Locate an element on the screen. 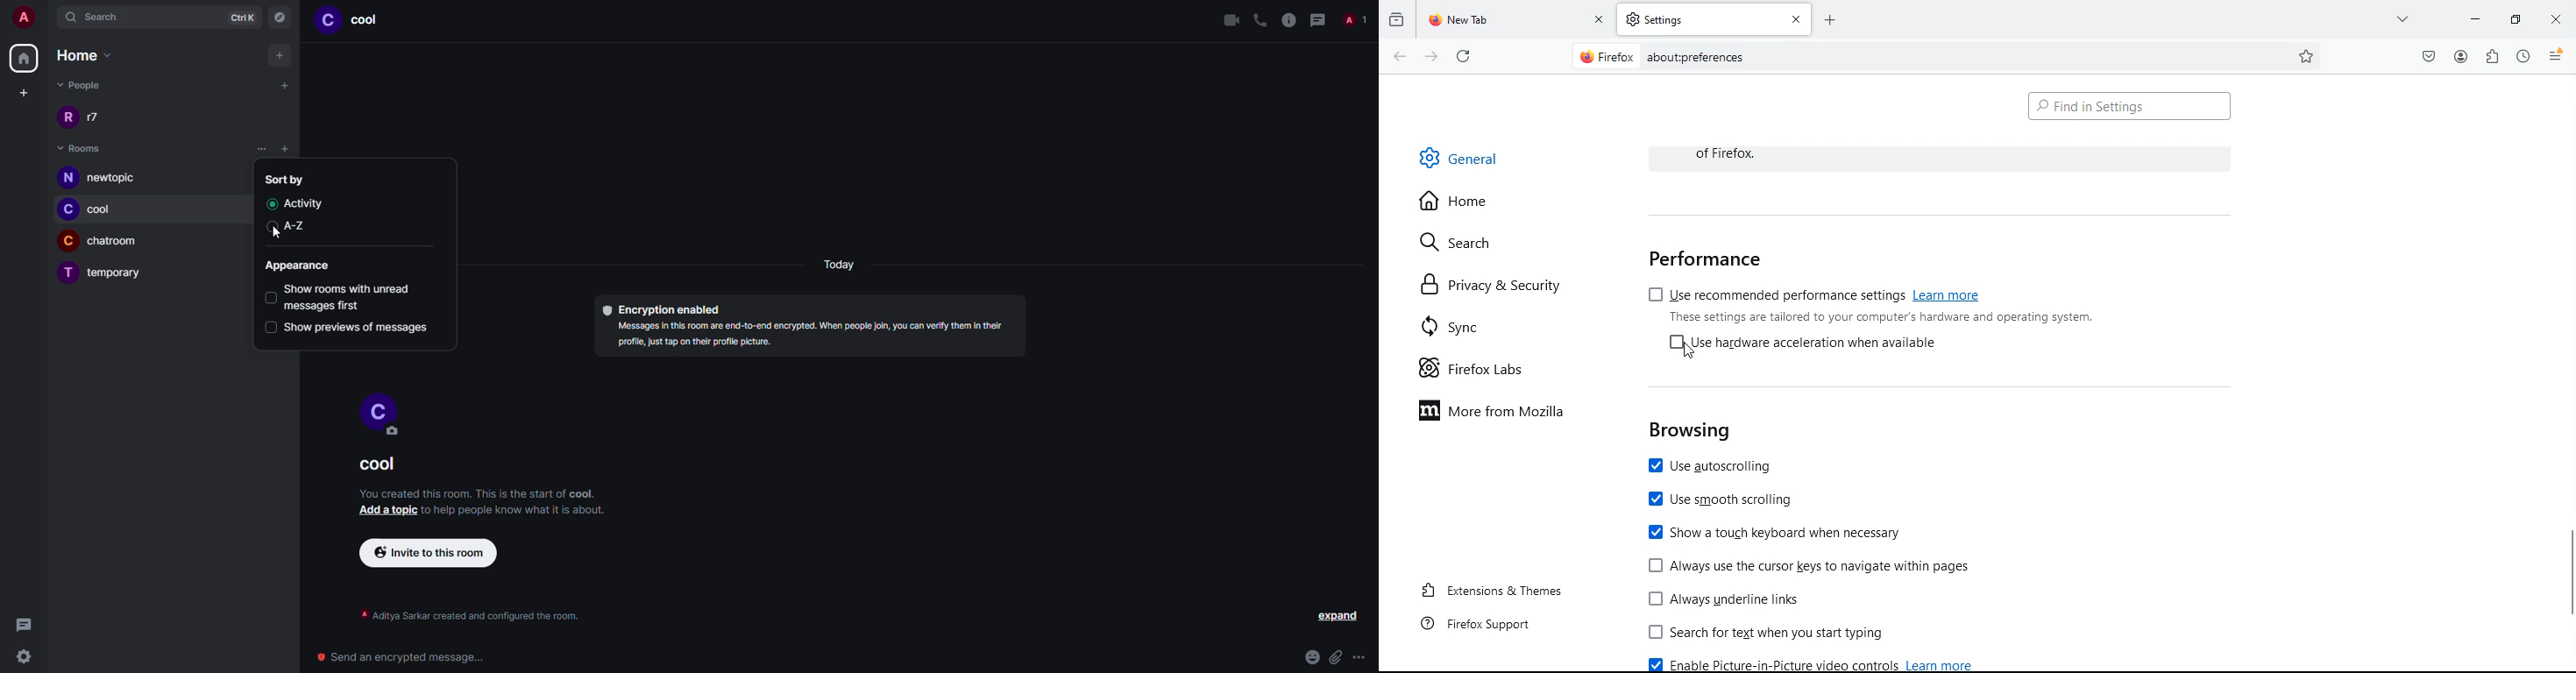  expand is located at coordinates (1342, 614).